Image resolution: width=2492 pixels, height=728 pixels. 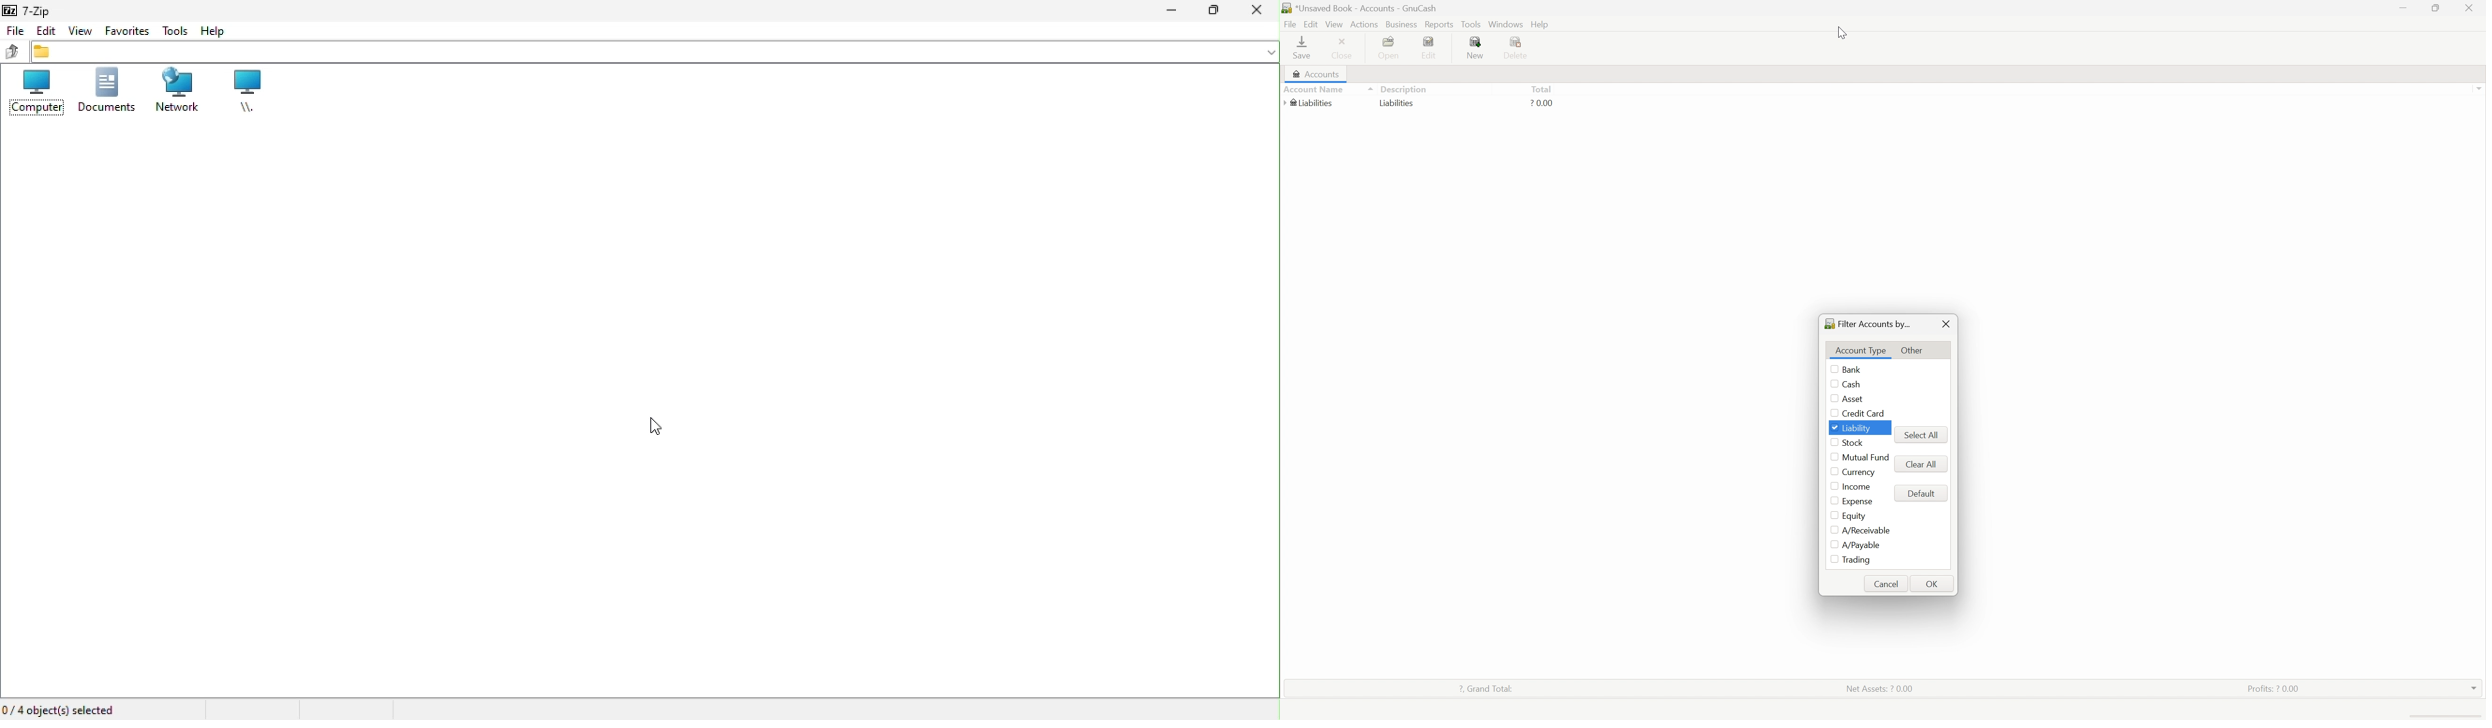 I want to click on Checkbox, so click(x=1833, y=384).